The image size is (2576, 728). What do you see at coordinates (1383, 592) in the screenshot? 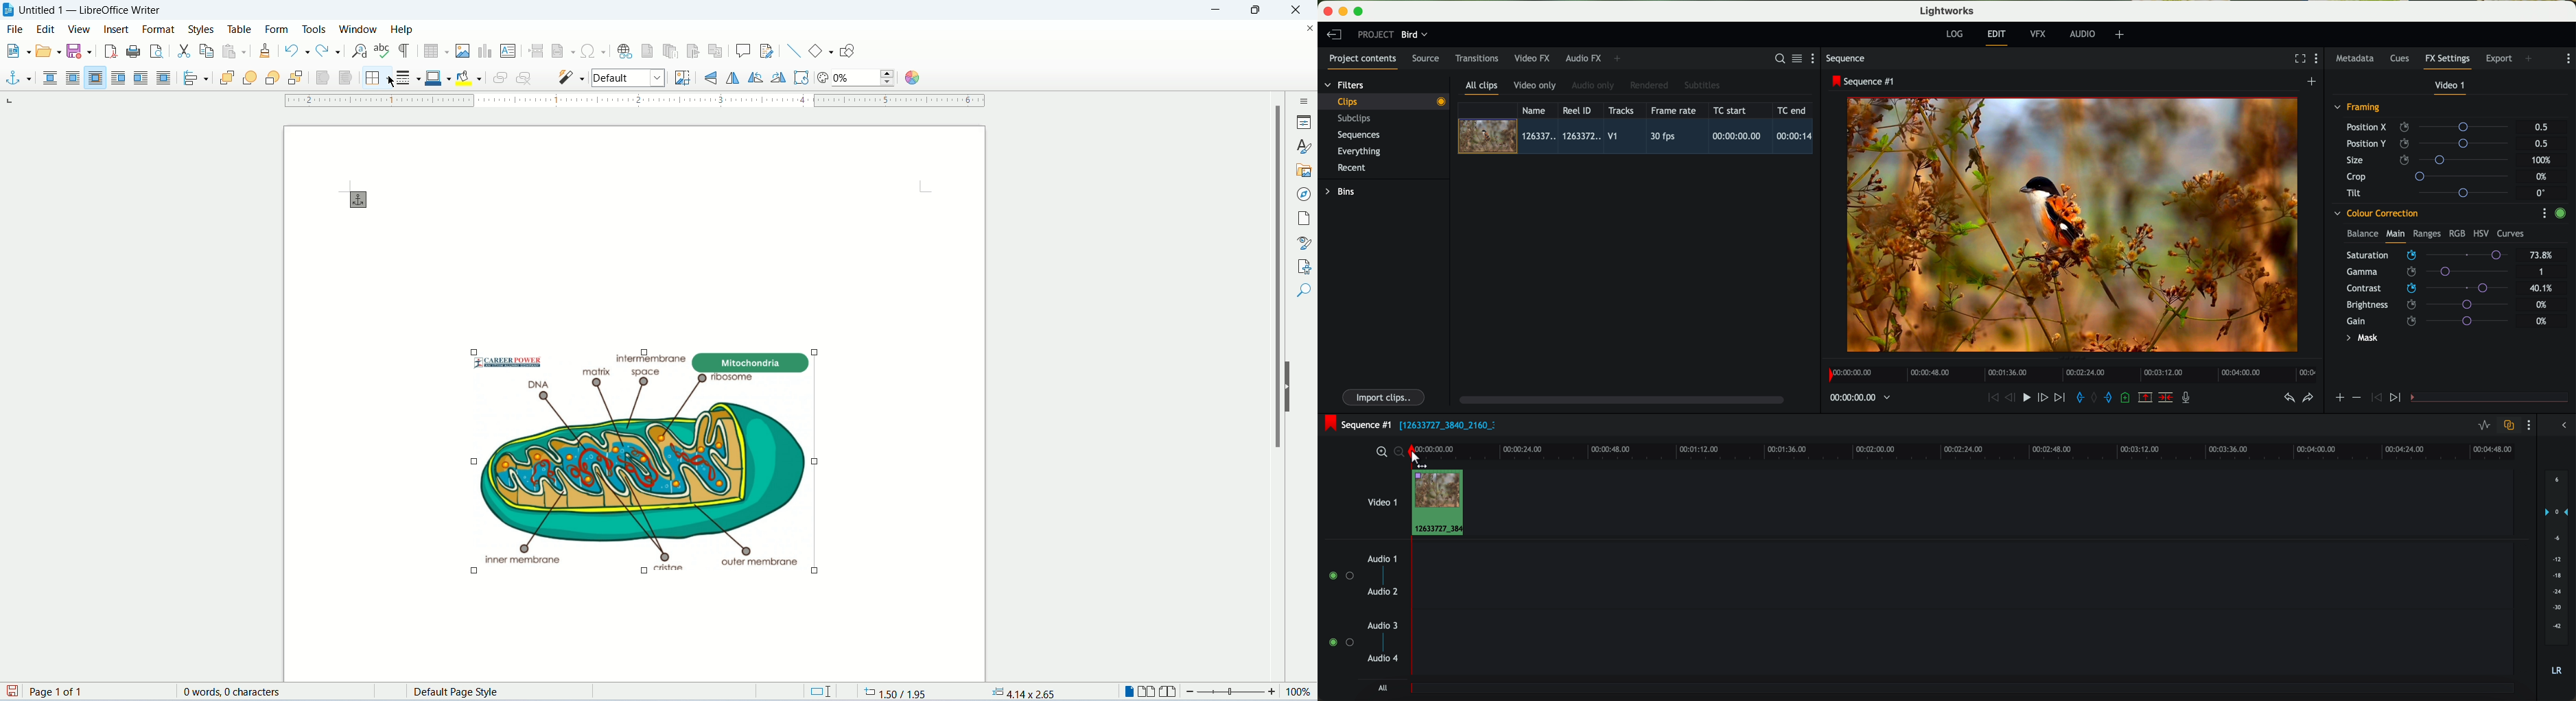
I see `audio 2` at bounding box center [1383, 592].